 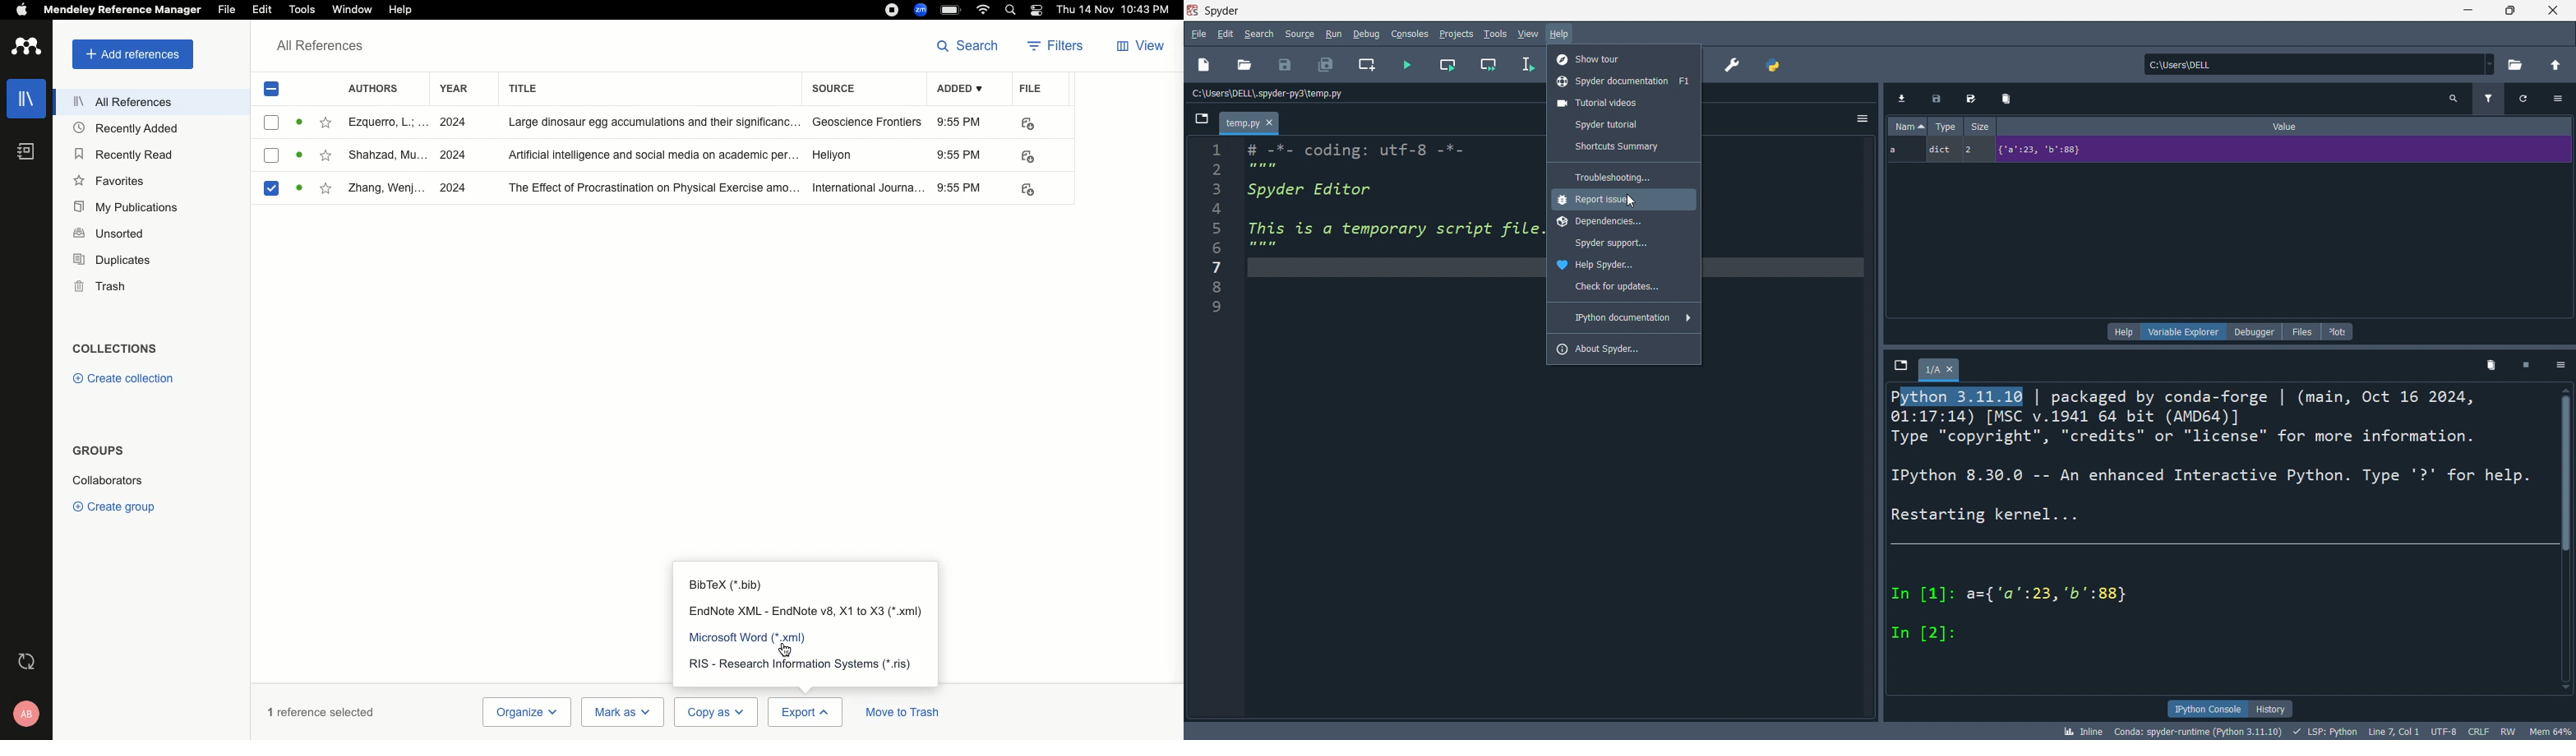 I want to click on troubleshooting, so click(x=1624, y=175).